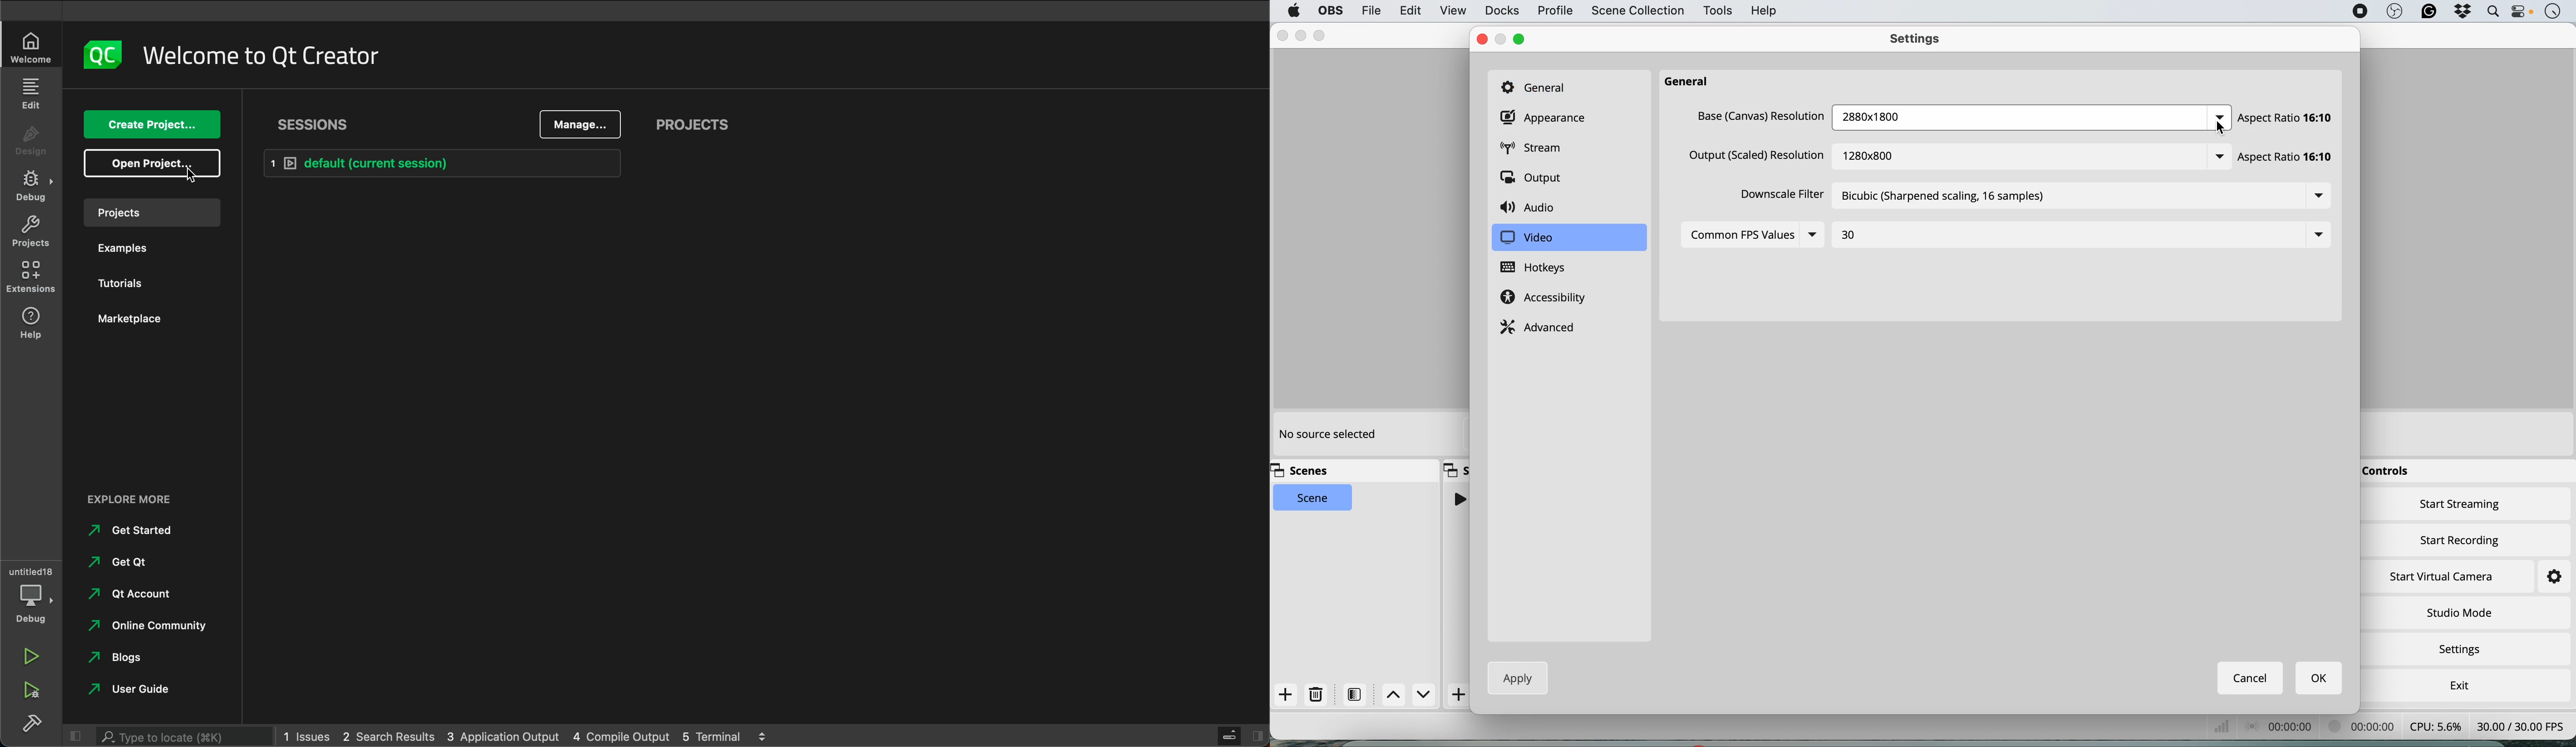 Image resolution: width=2576 pixels, height=756 pixels. What do you see at coordinates (76, 734) in the screenshot?
I see `close slidebar` at bounding box center [76, 734].